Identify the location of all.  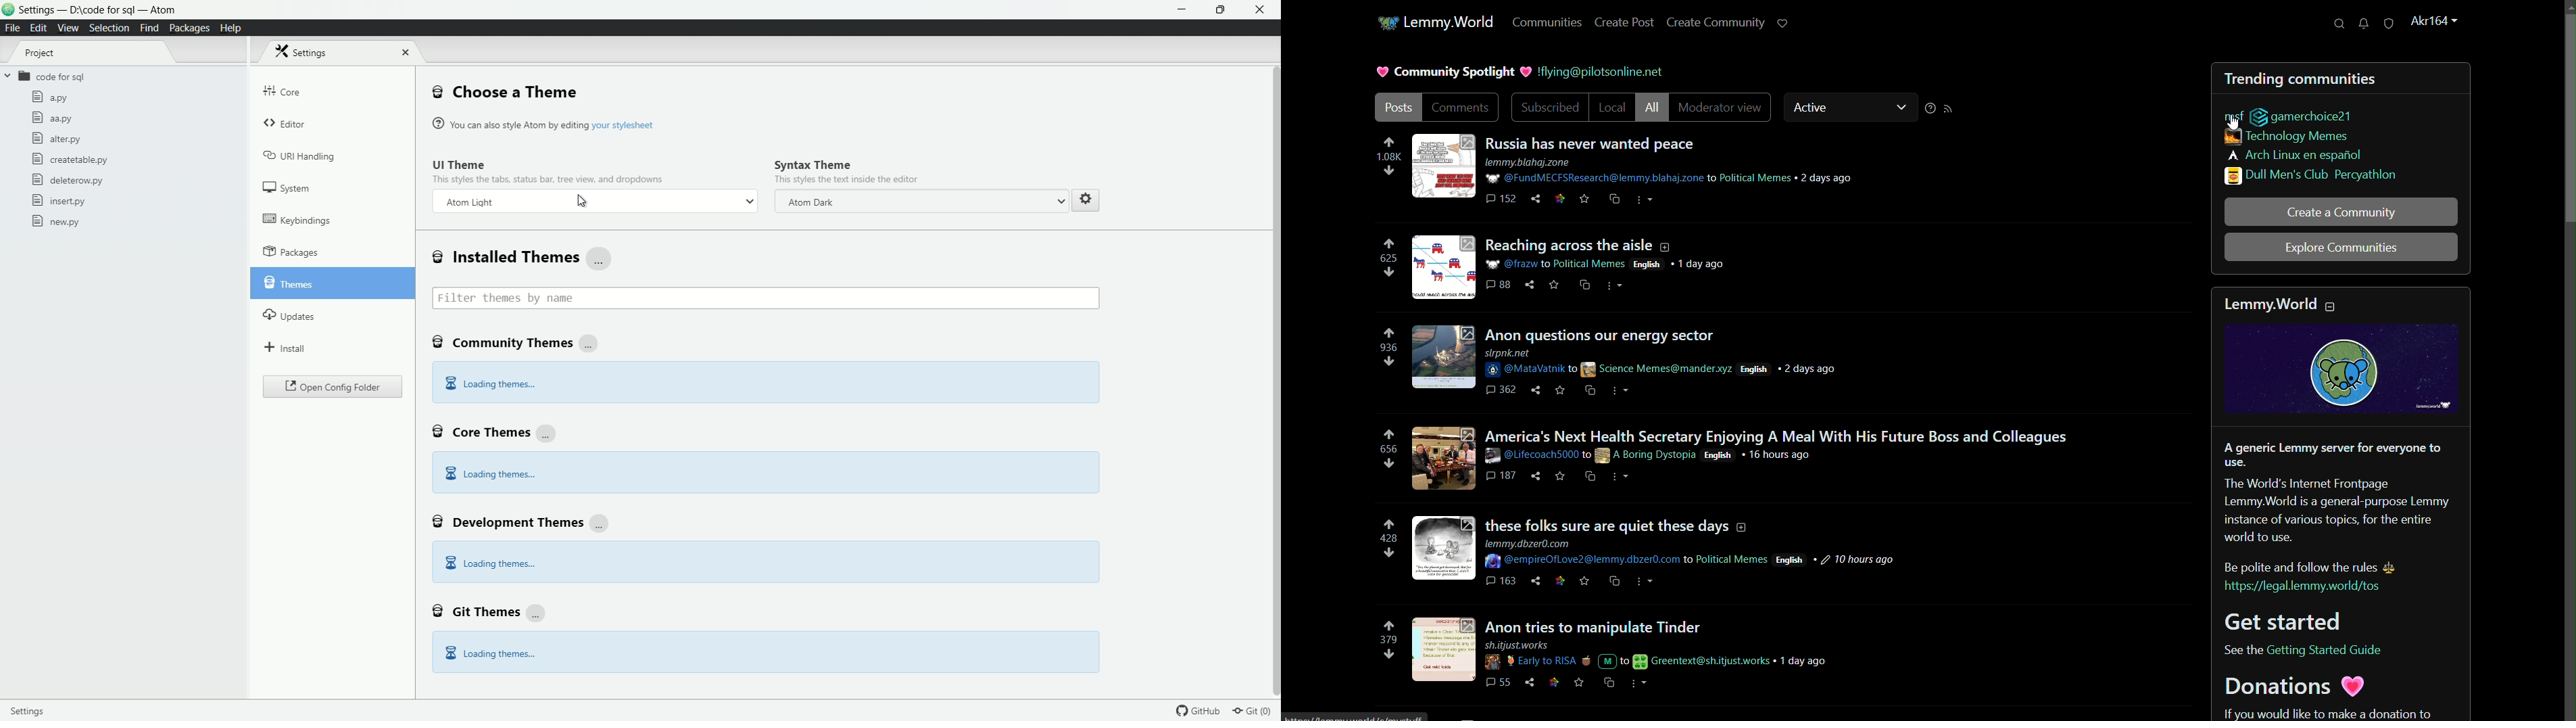
(1656, 108).